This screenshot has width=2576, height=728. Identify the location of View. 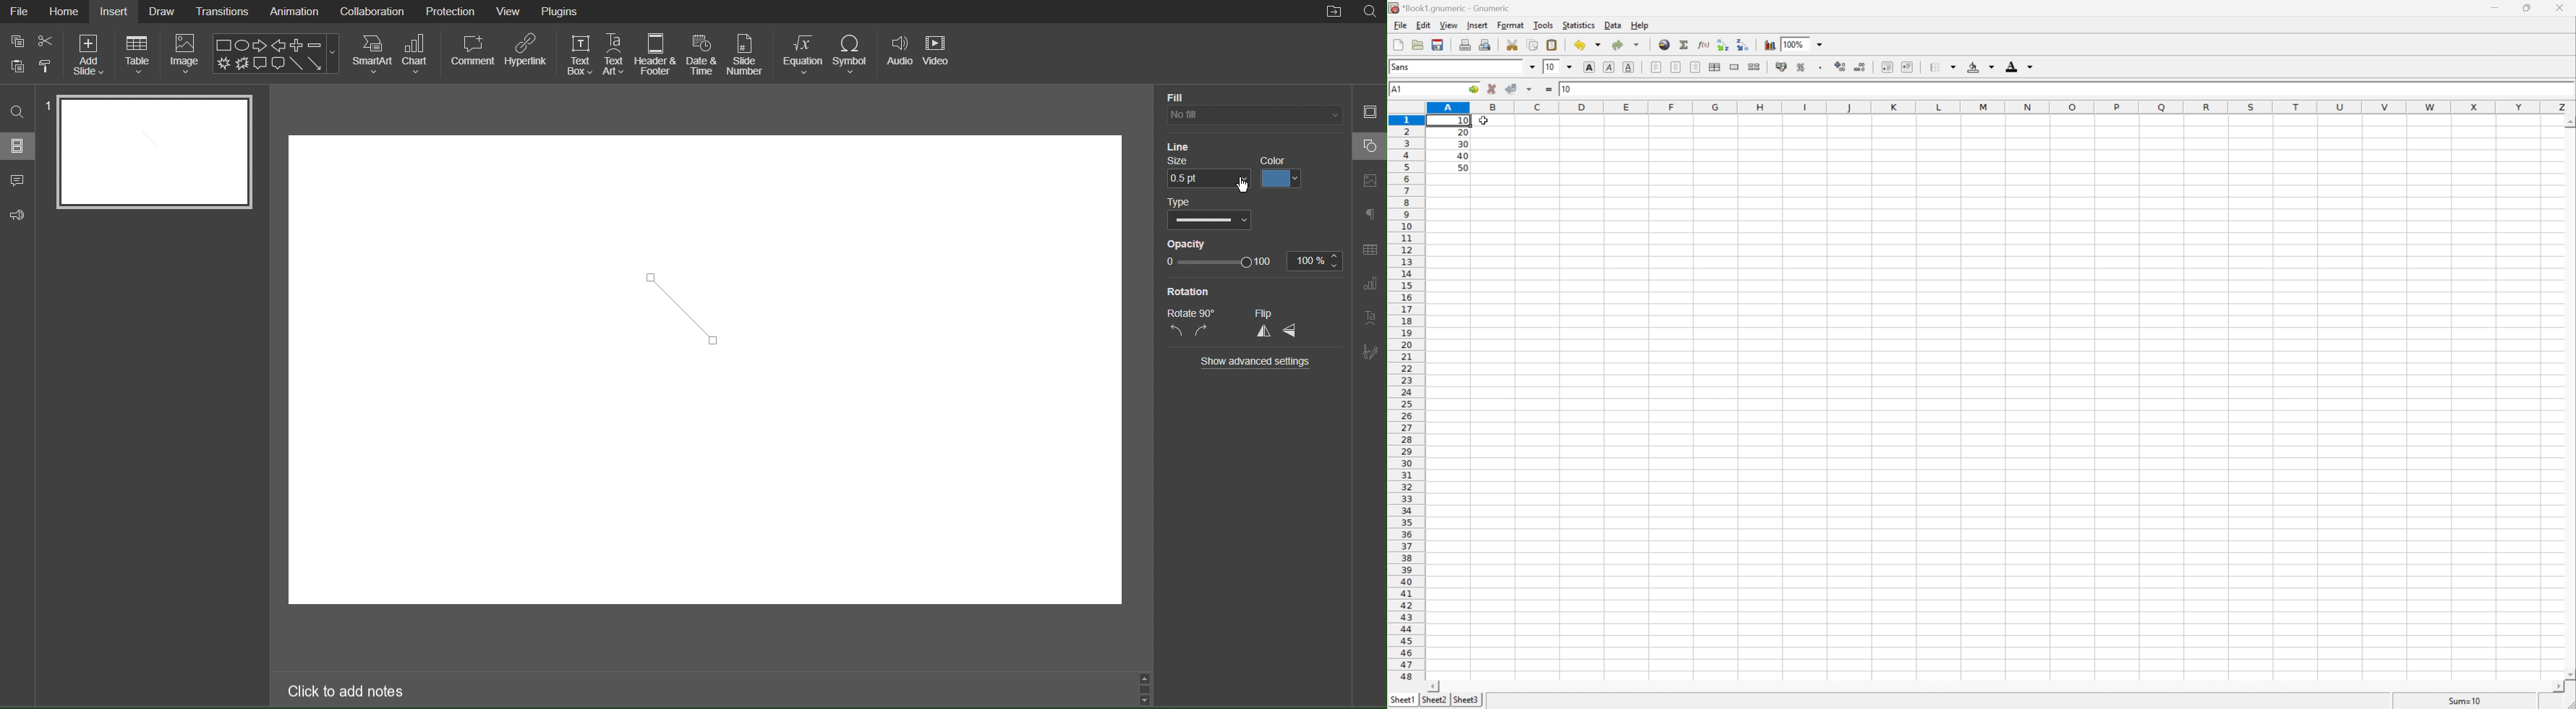
(510, 11).